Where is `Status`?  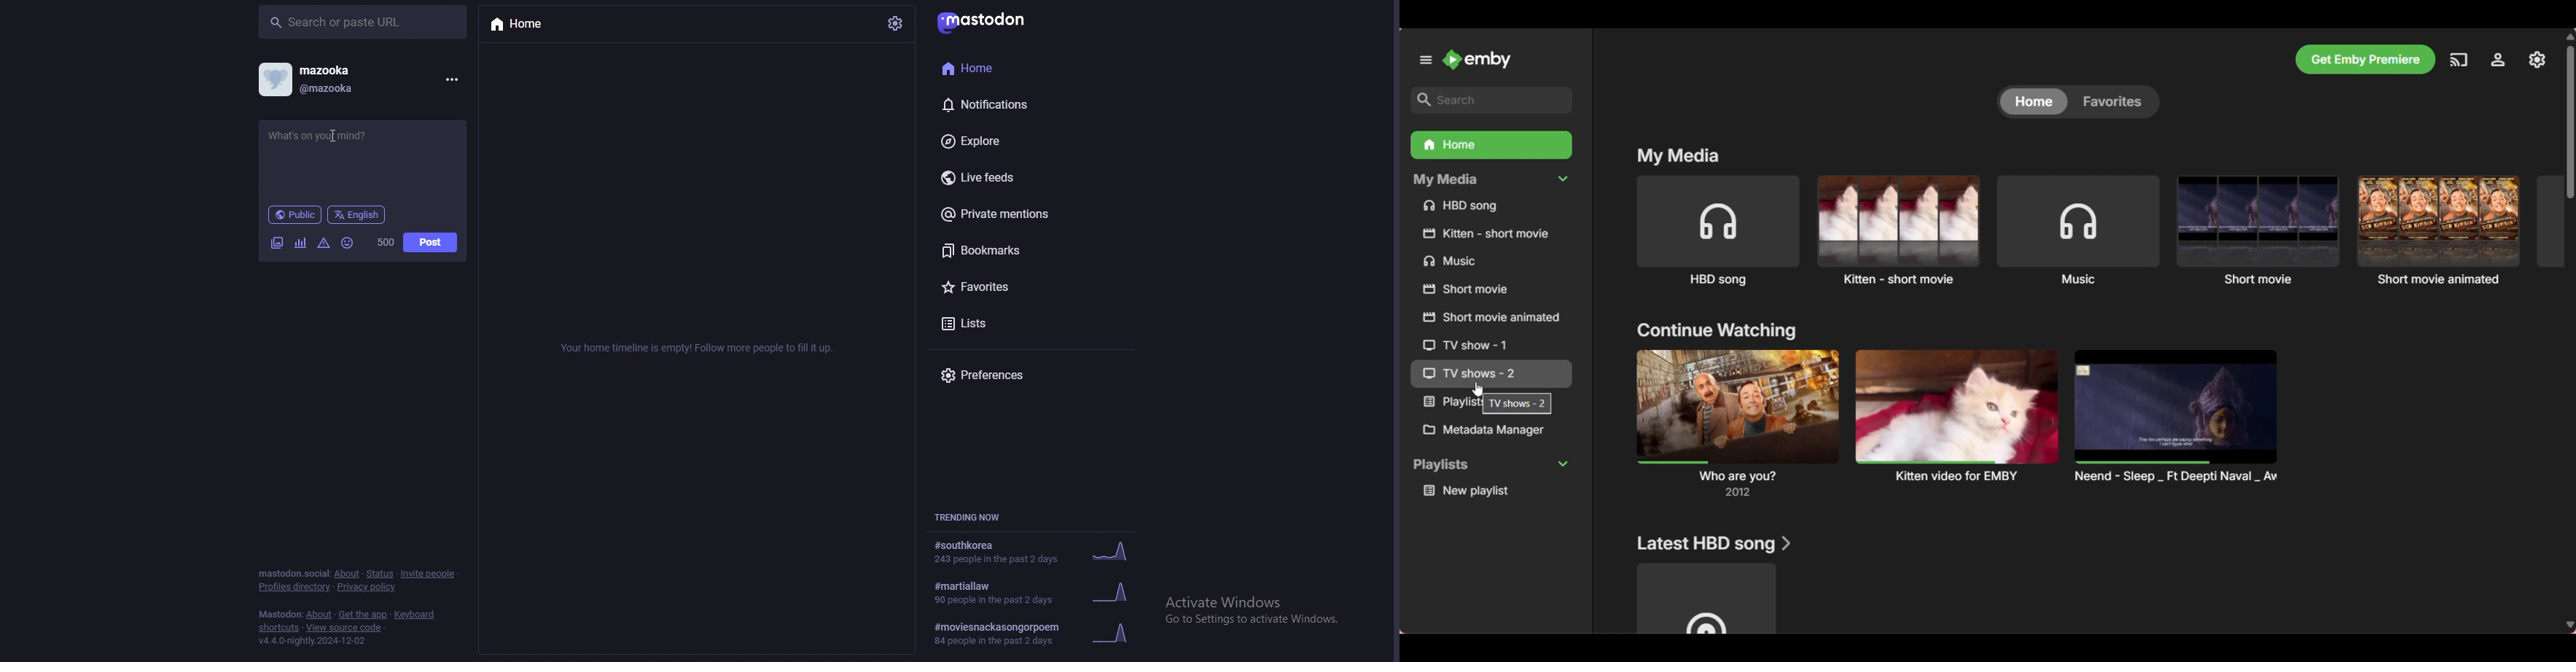 Status is located at coordinates (379, 573).